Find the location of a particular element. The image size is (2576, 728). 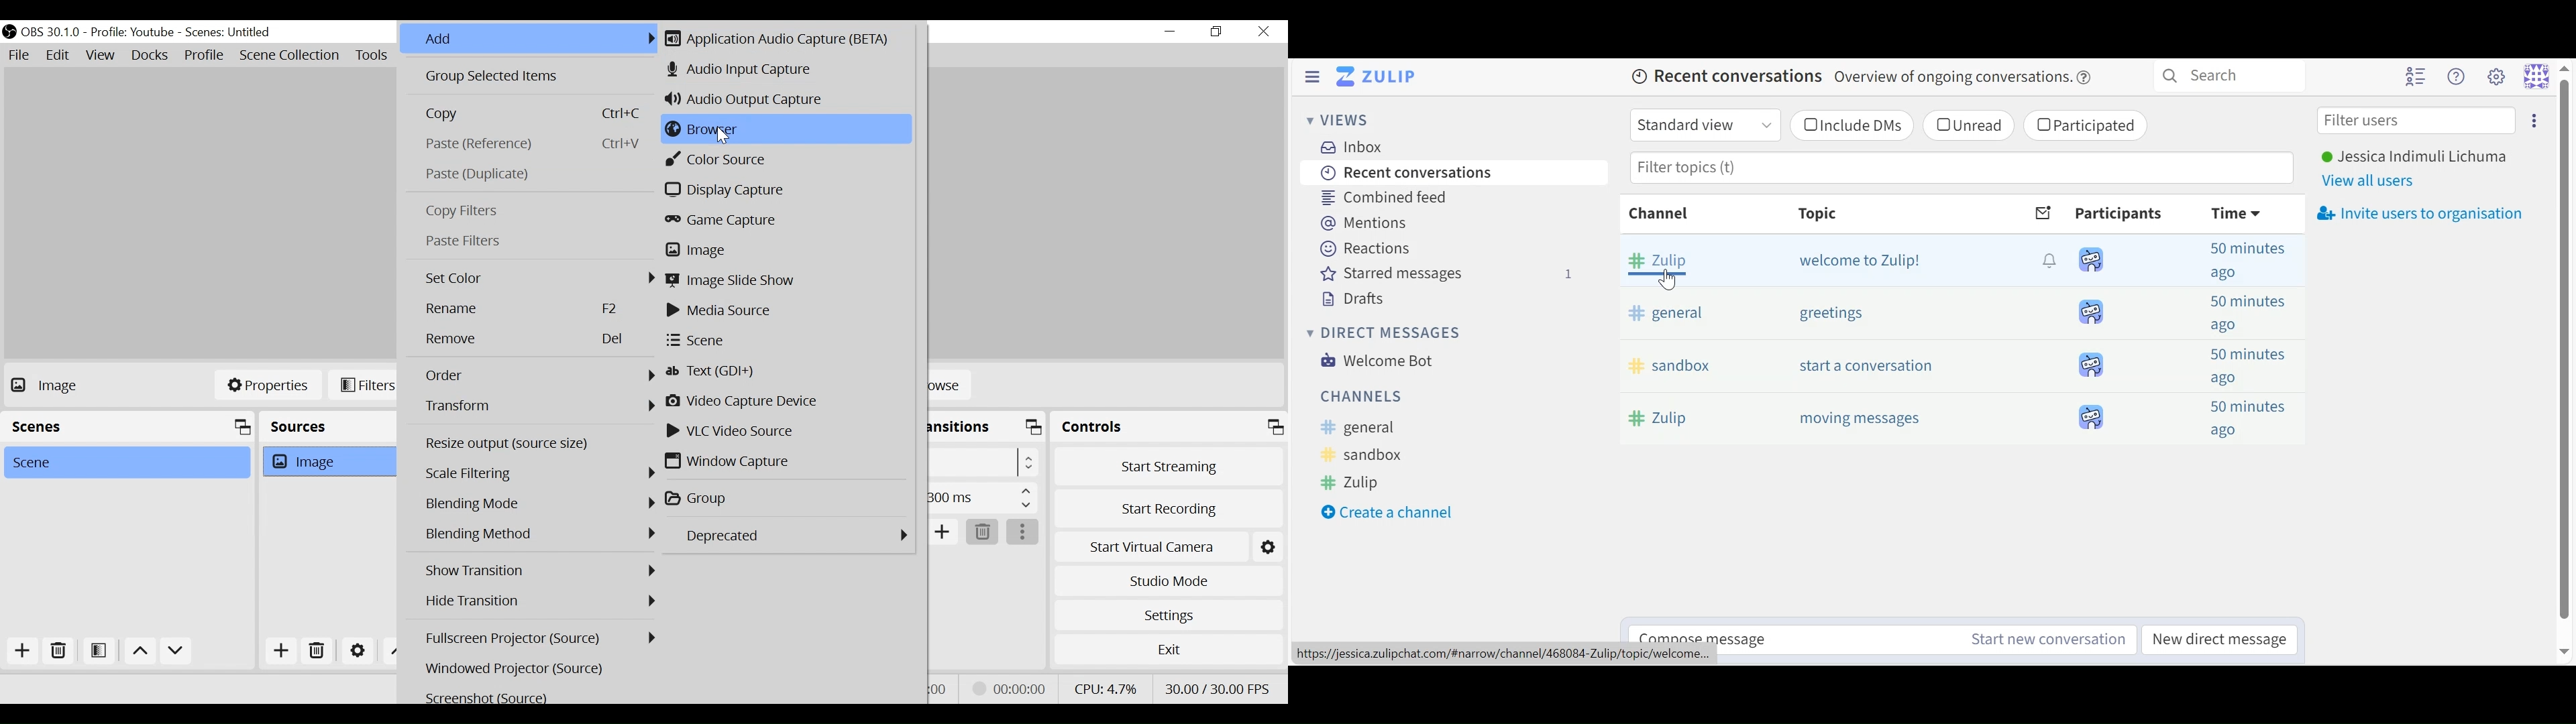

Paste(Reference) is located at coordinates (537, 143).